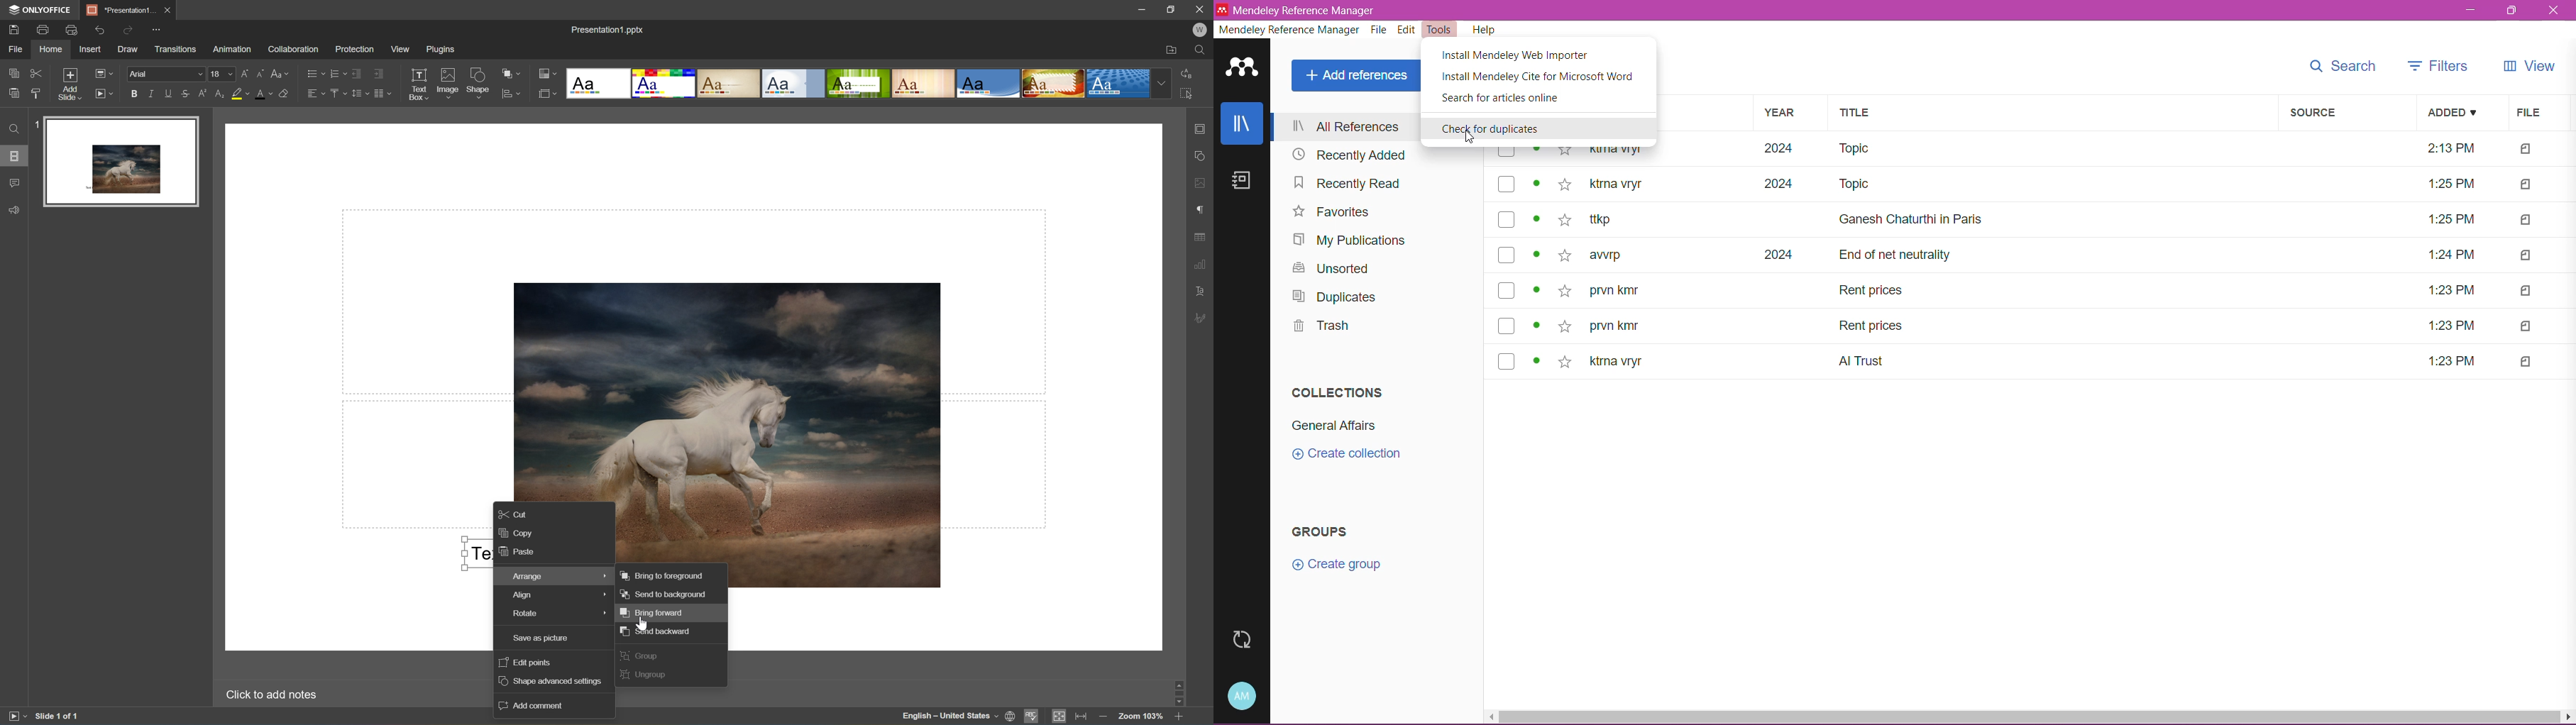 The height and width of the screenshot is (728, 2576). Describe the element at coordinates (204, 94) in the screenshot. I see `Subscript` at that location.